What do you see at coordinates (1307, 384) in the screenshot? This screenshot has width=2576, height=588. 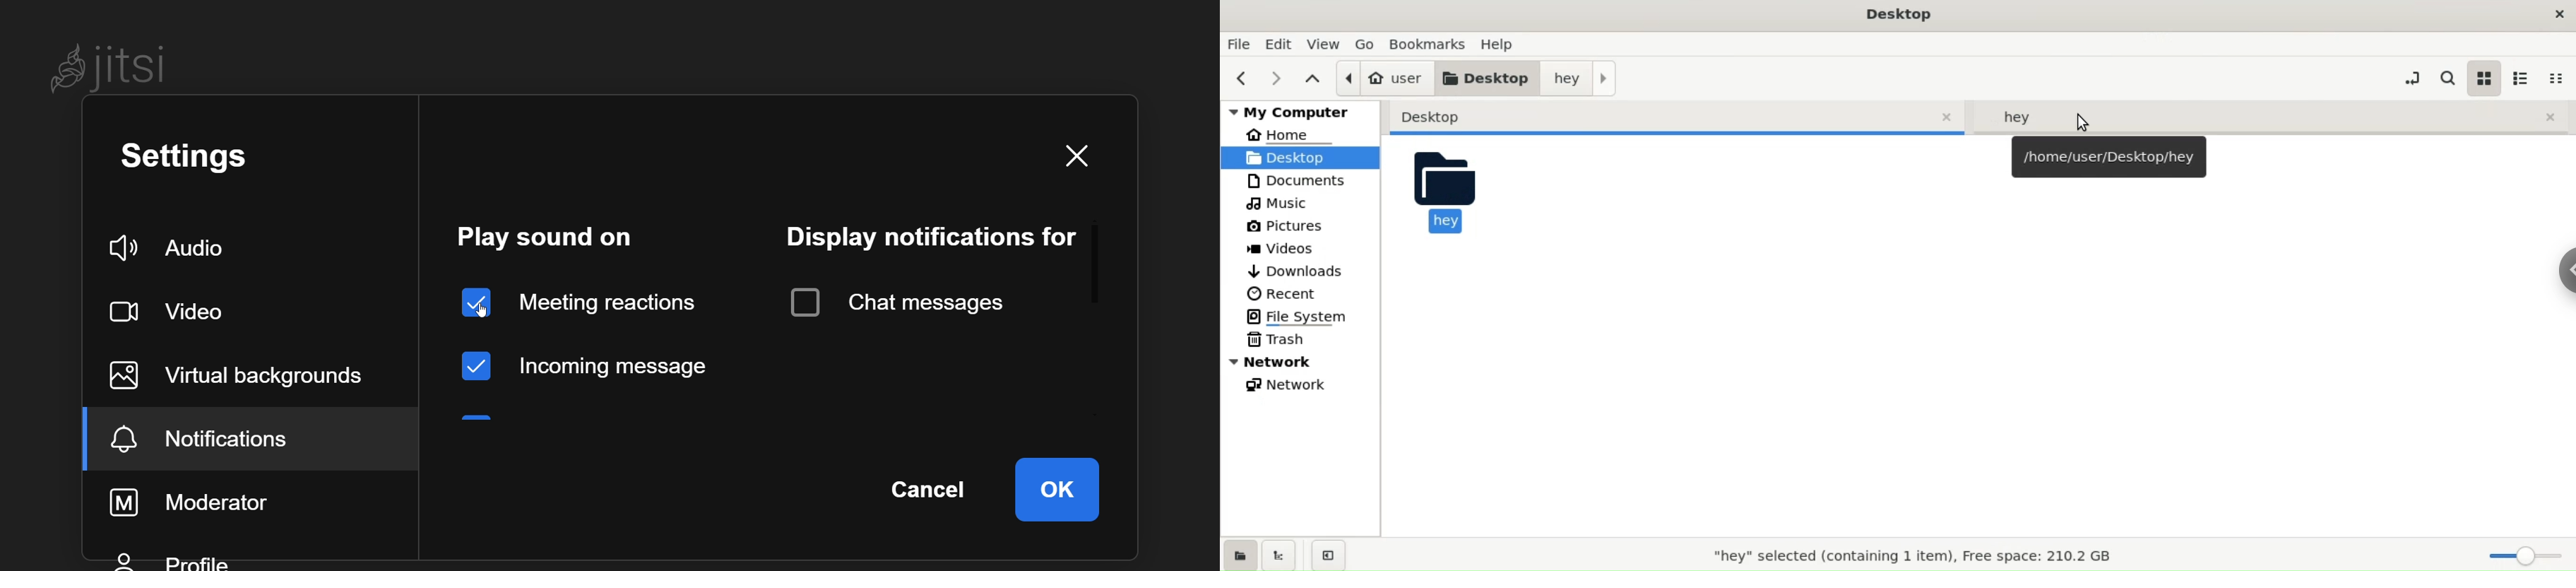 I see `network` at bounding box center [1307, 384].